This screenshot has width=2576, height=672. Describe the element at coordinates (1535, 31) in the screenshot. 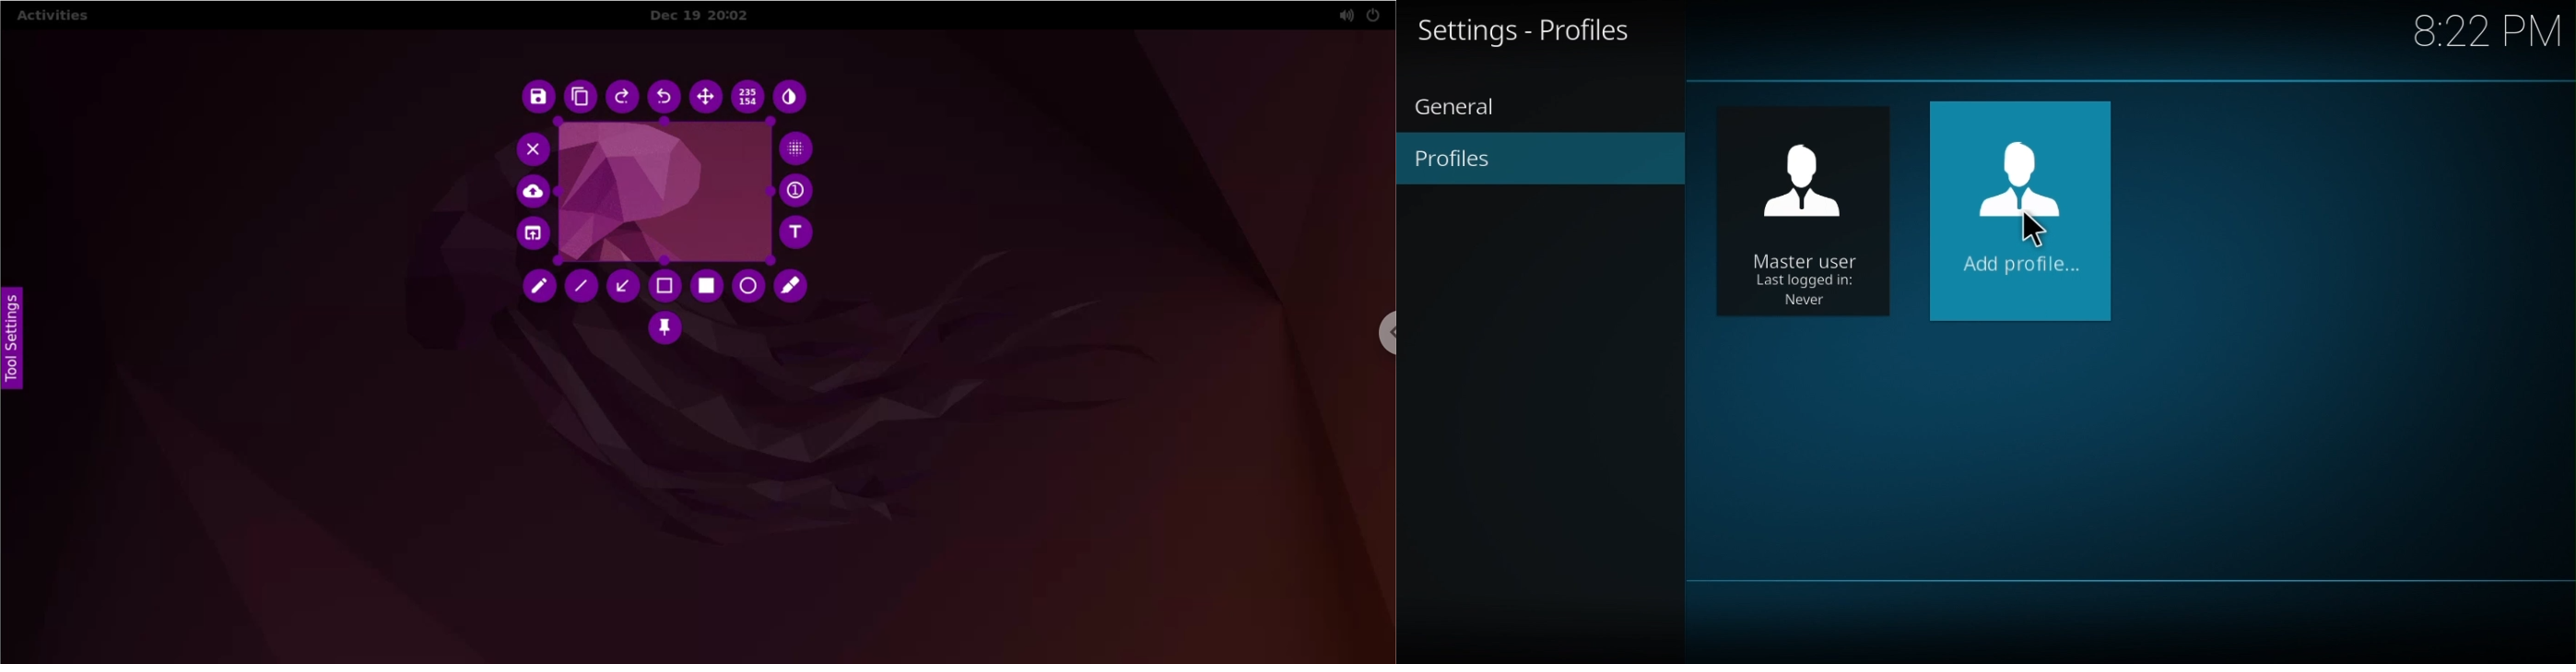

I see `settings- profiles` at that location.